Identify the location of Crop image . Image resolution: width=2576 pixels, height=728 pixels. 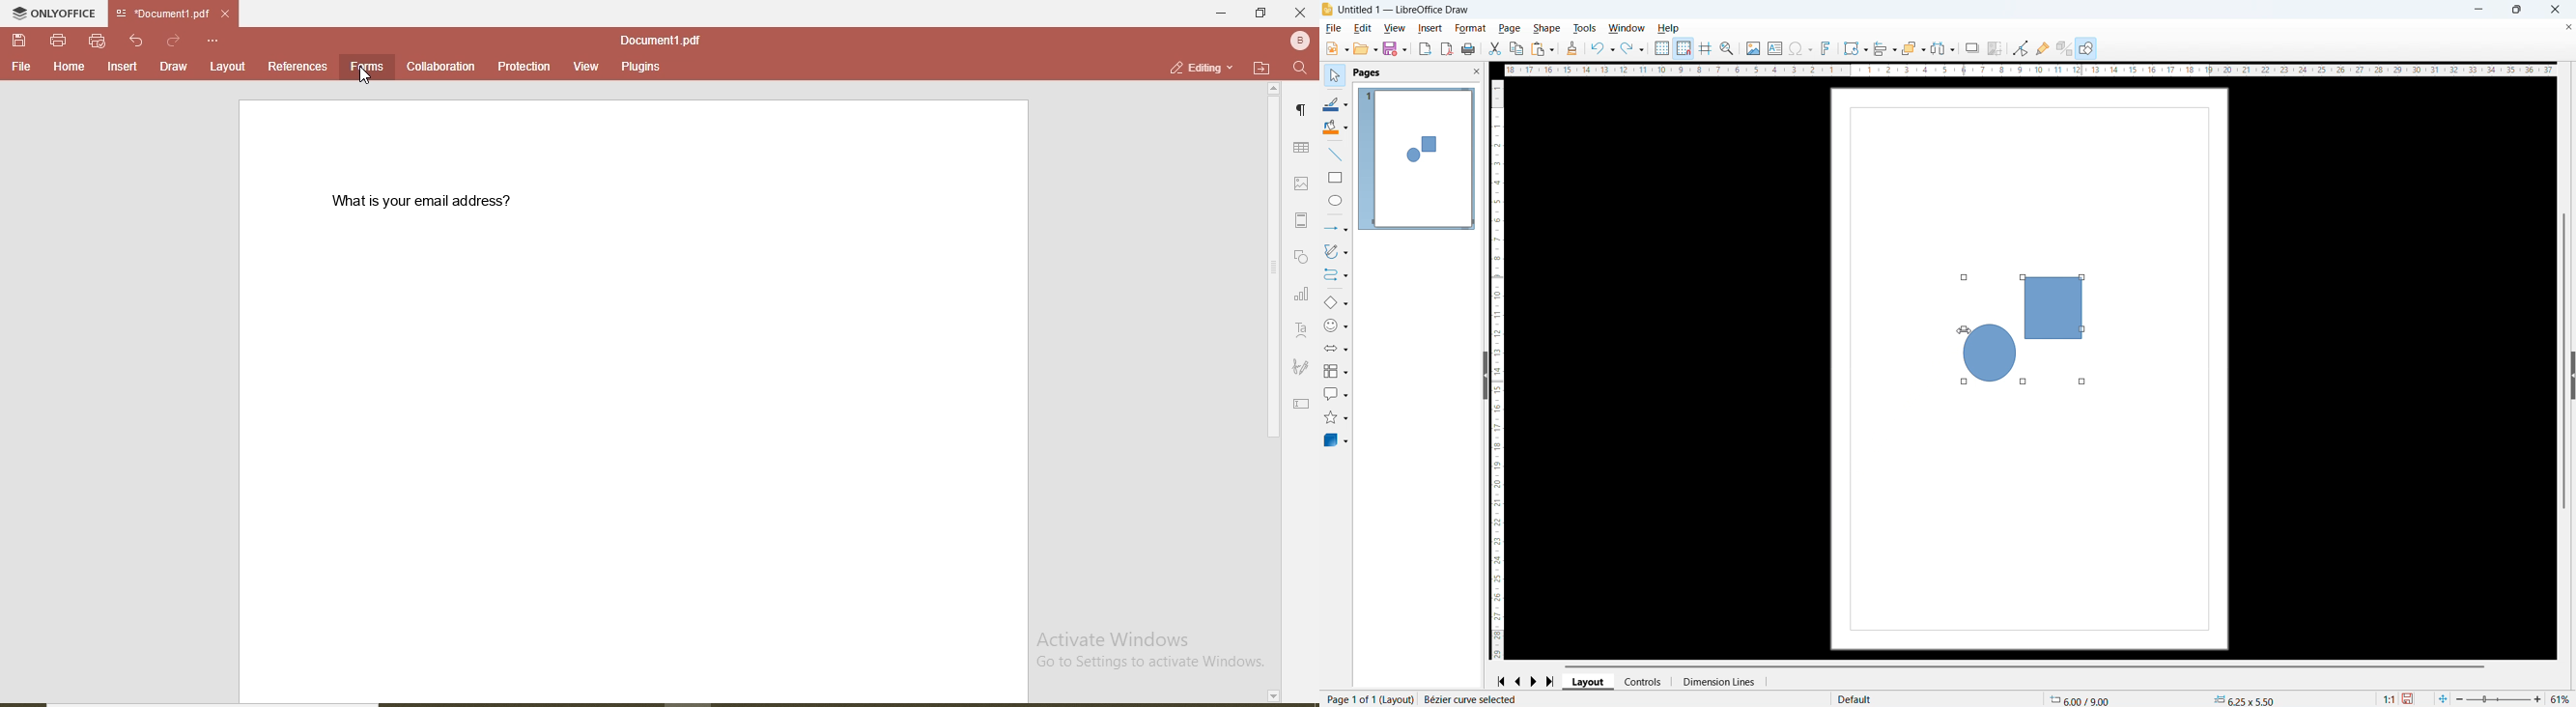
(1994, 48).